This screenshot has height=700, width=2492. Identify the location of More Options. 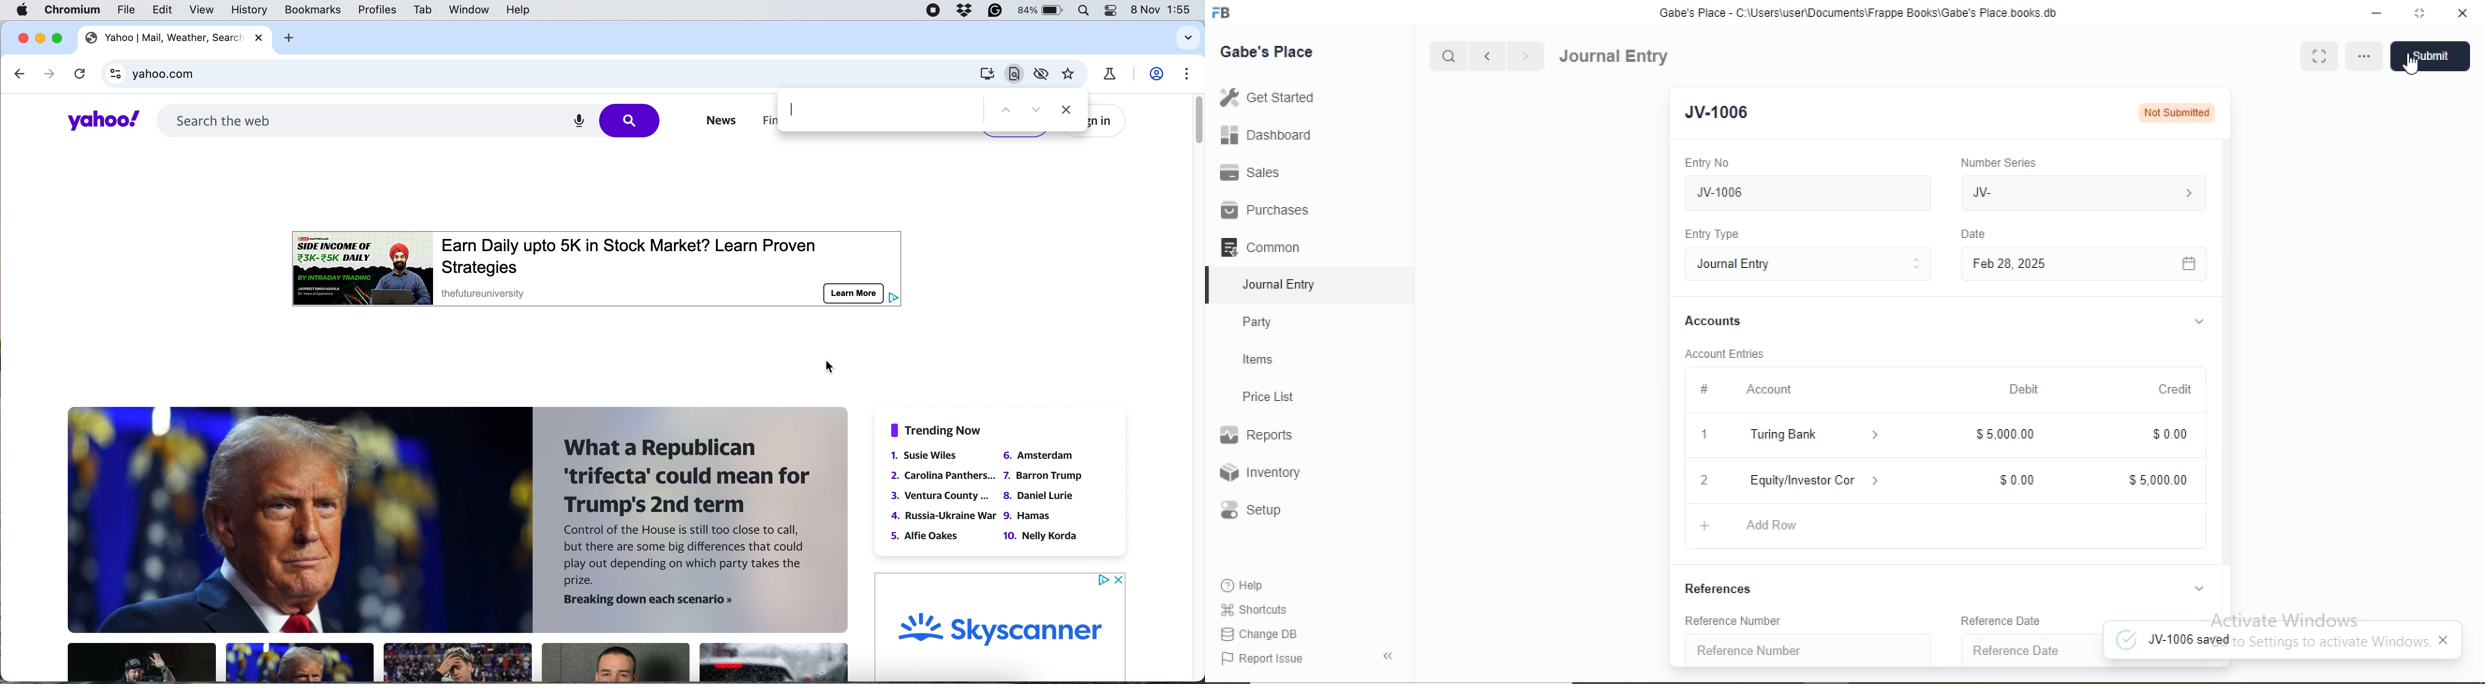
(2367, 56).